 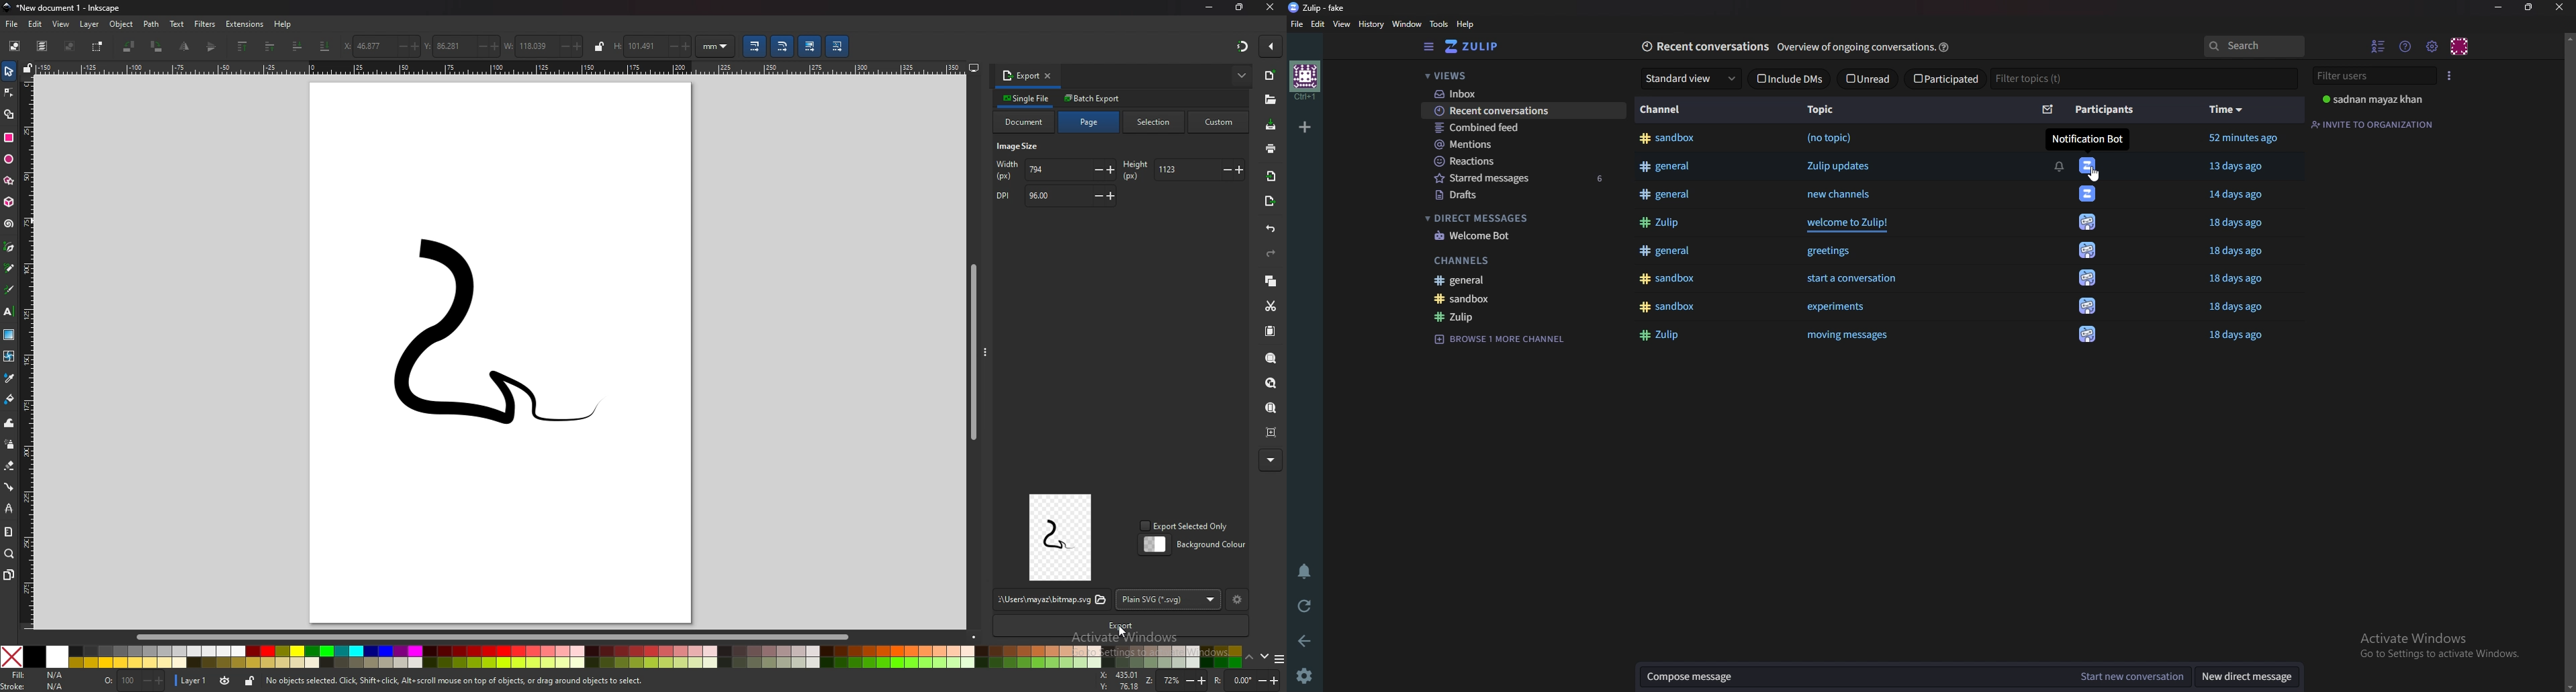 What do you see at coordinates (2240, 195) in the screenshot?
I see `14 days ago` at bounding box center [2240, 195].